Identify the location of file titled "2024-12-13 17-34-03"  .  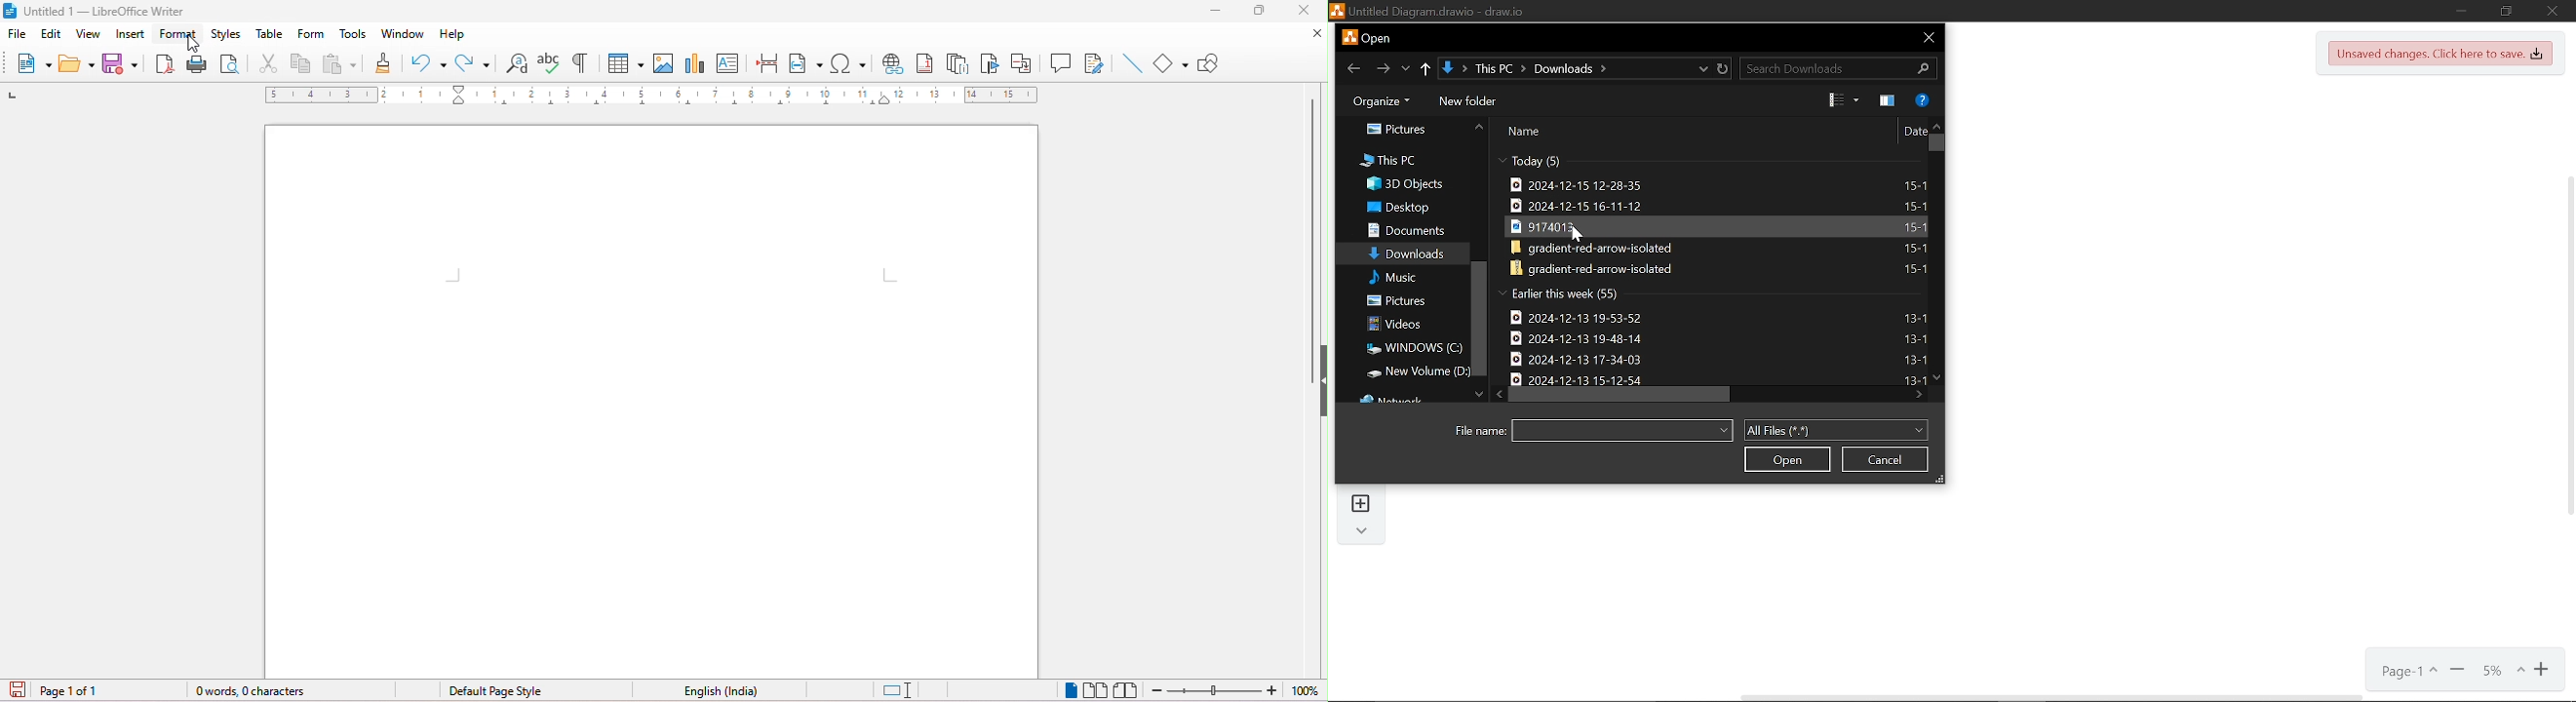
(1725, 358).